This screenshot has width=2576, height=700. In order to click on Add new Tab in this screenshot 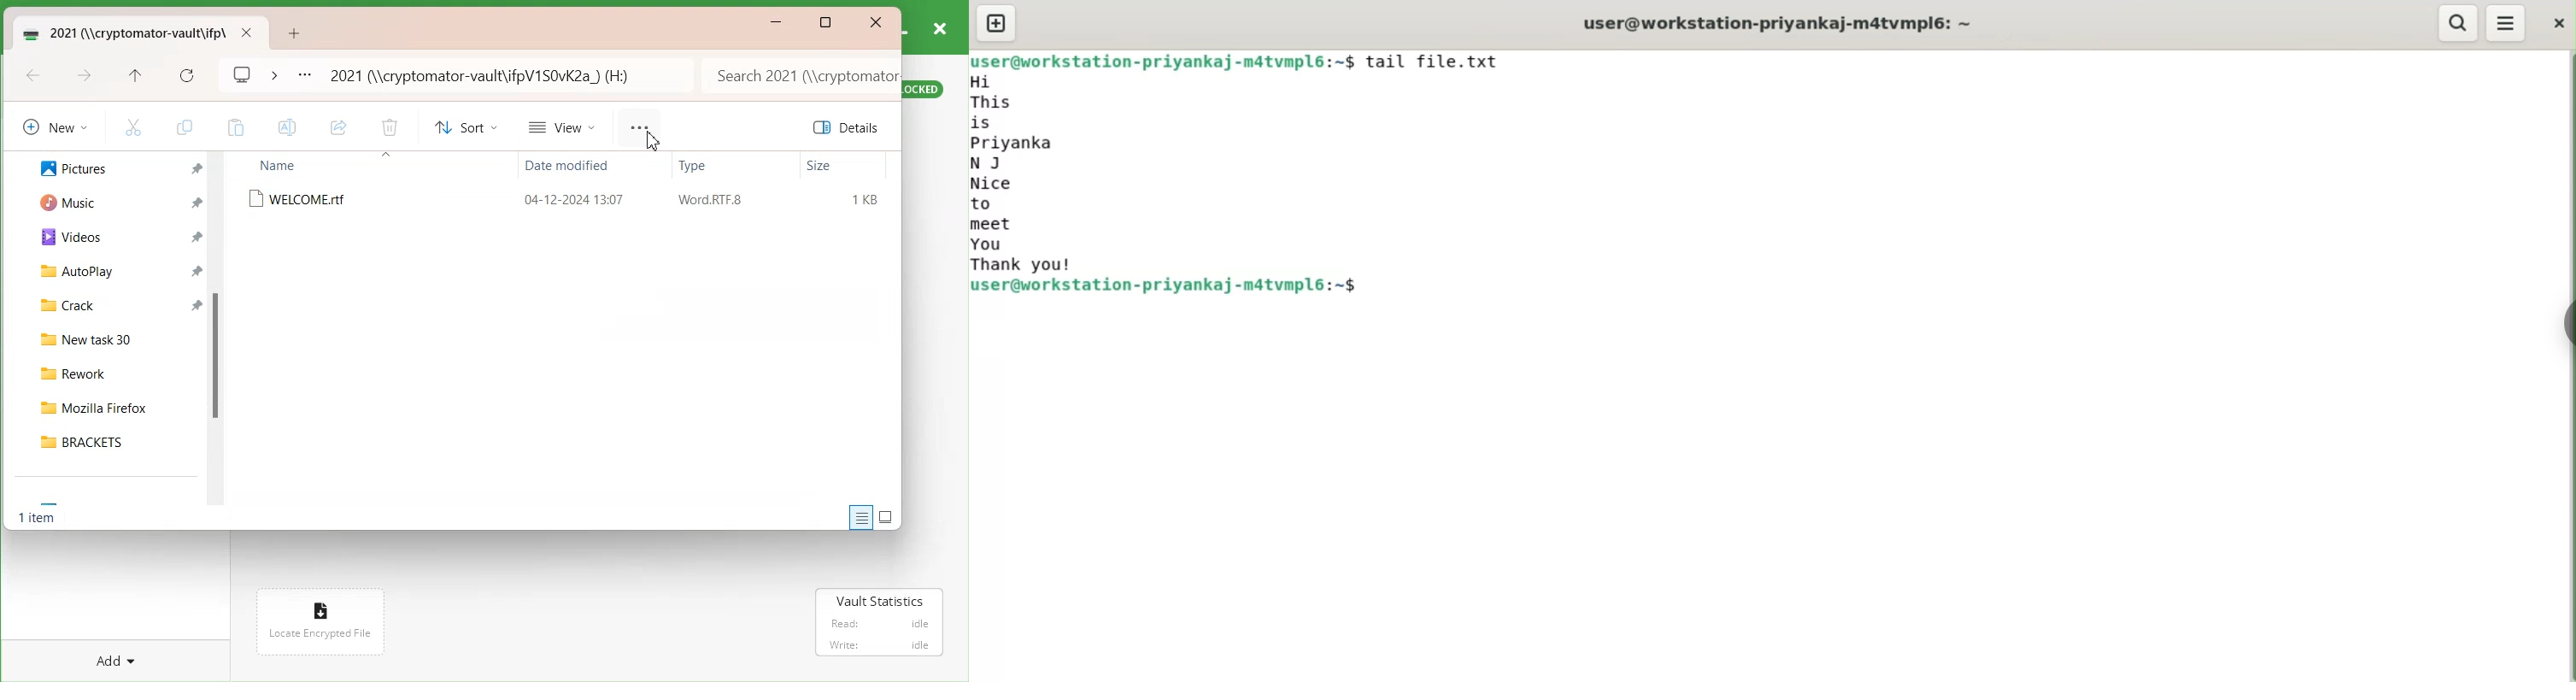, I will do `click(294, 33)`.